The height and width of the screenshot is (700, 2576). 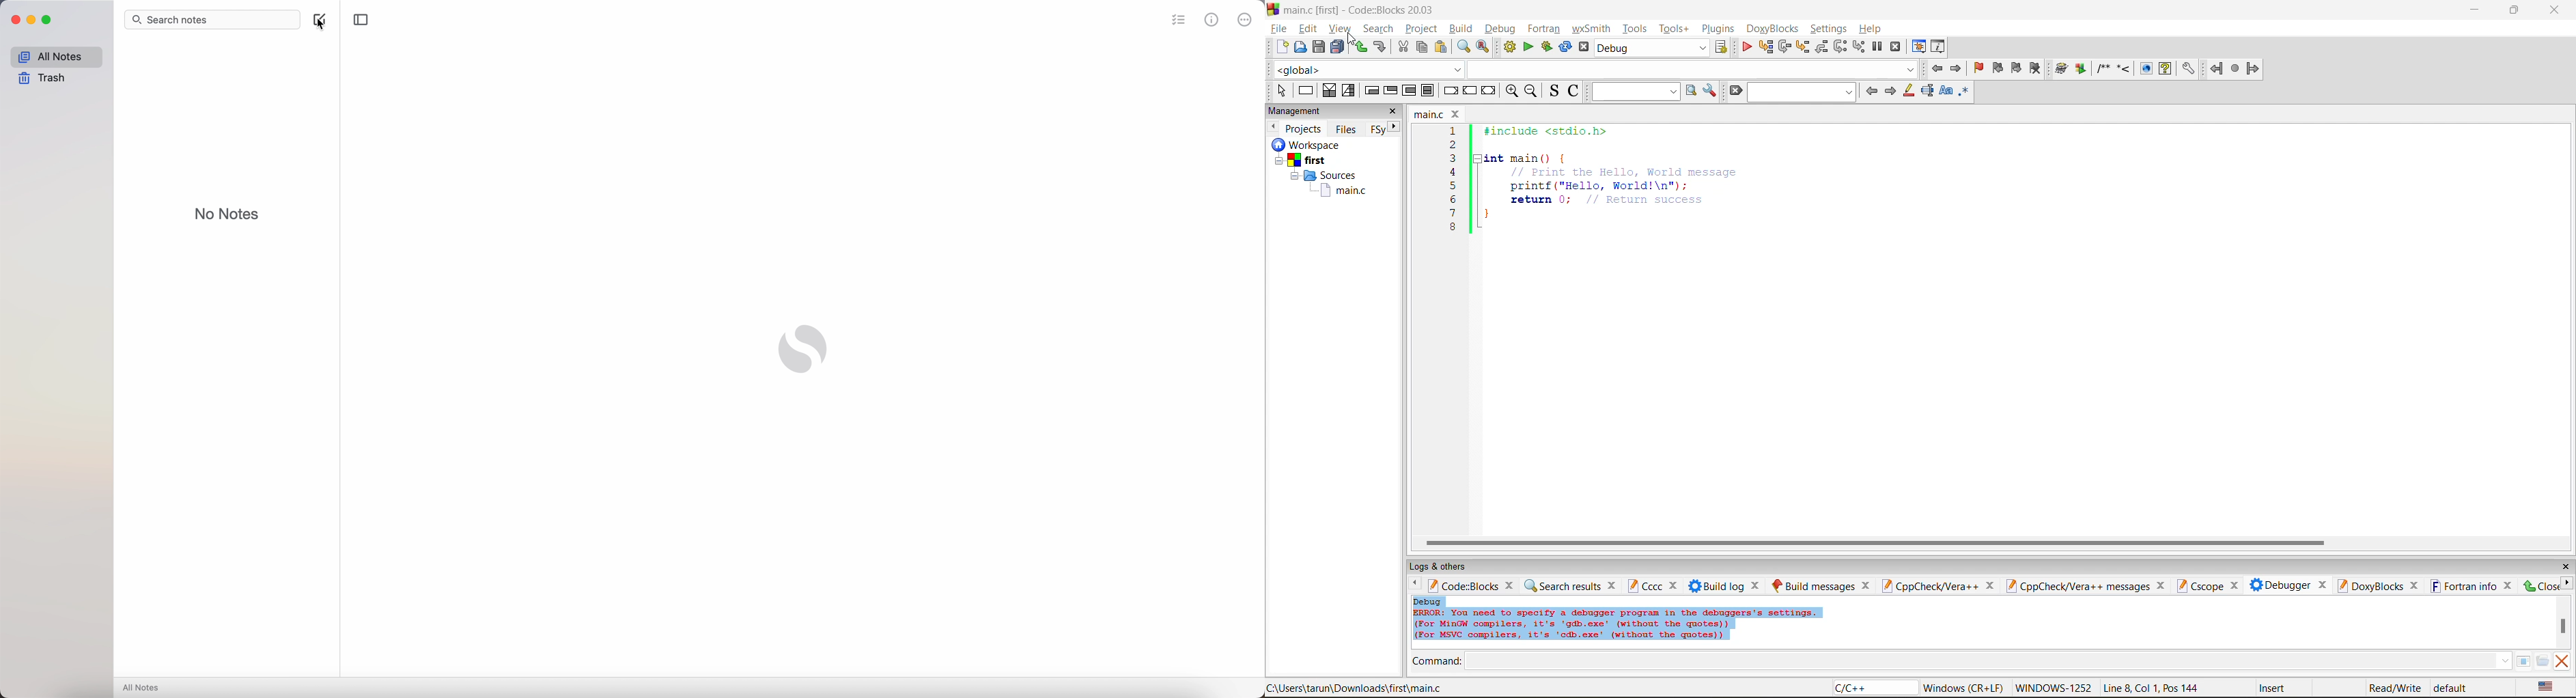 I want to click on search bar, so click(x=211, y=19).